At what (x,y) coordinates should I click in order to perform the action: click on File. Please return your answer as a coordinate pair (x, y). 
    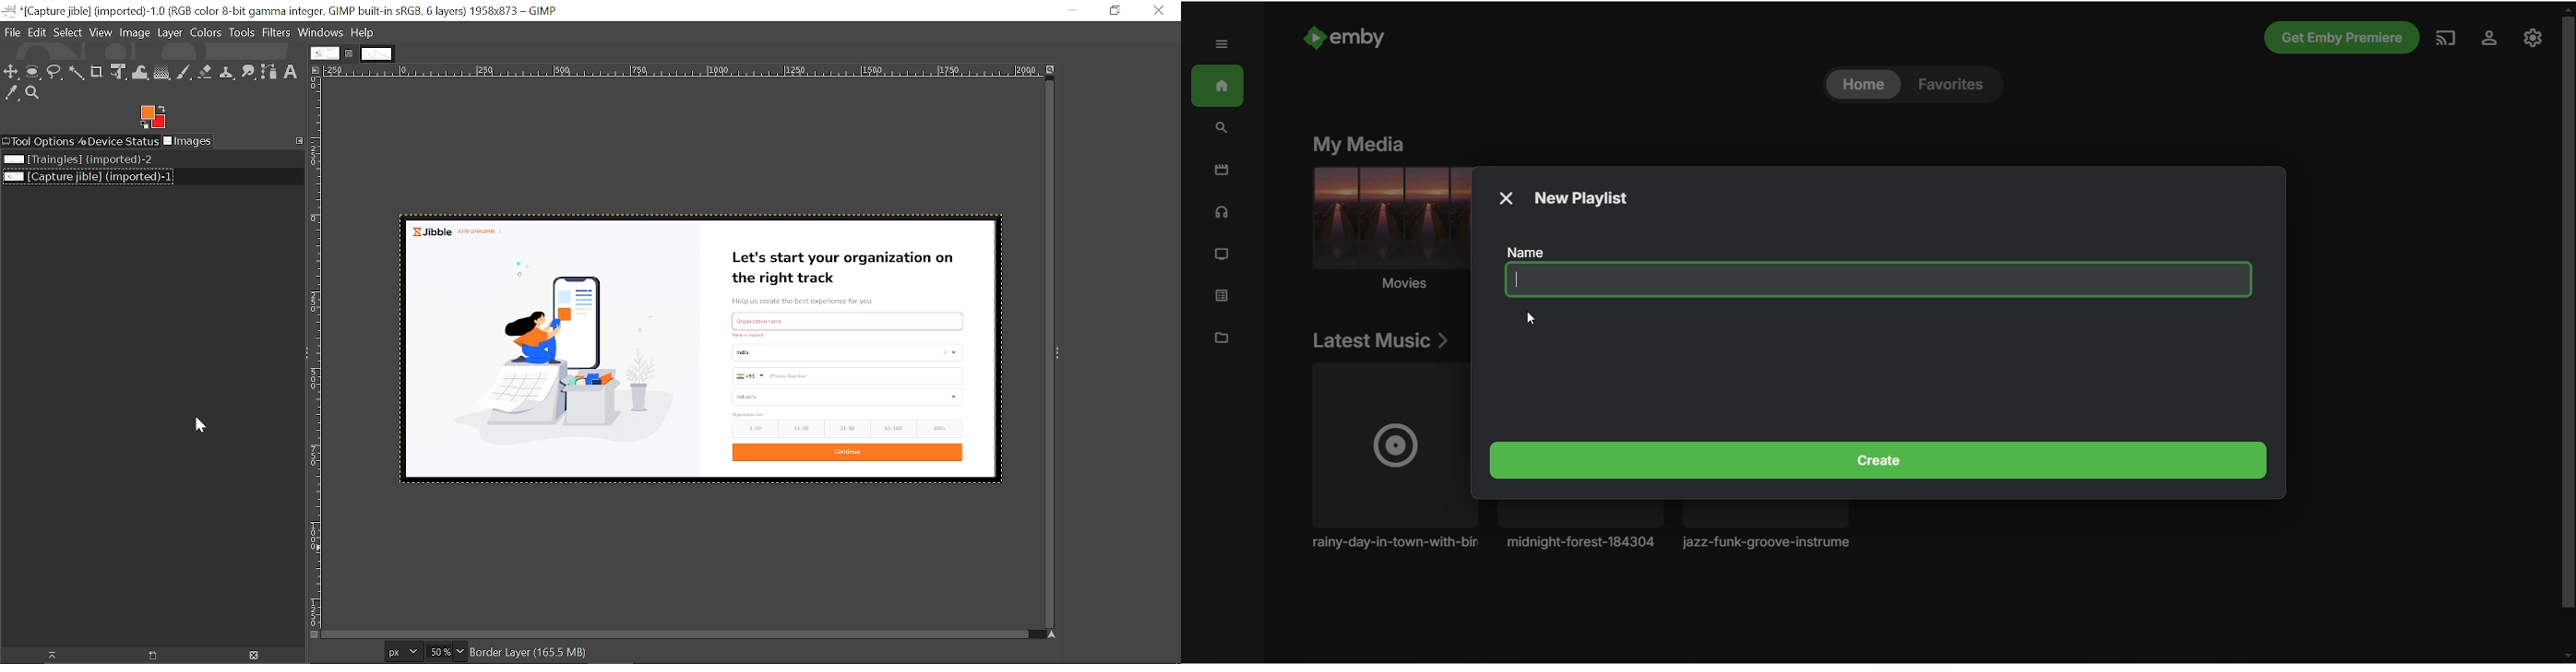
    Looking at the image, I should click on (13, 32).